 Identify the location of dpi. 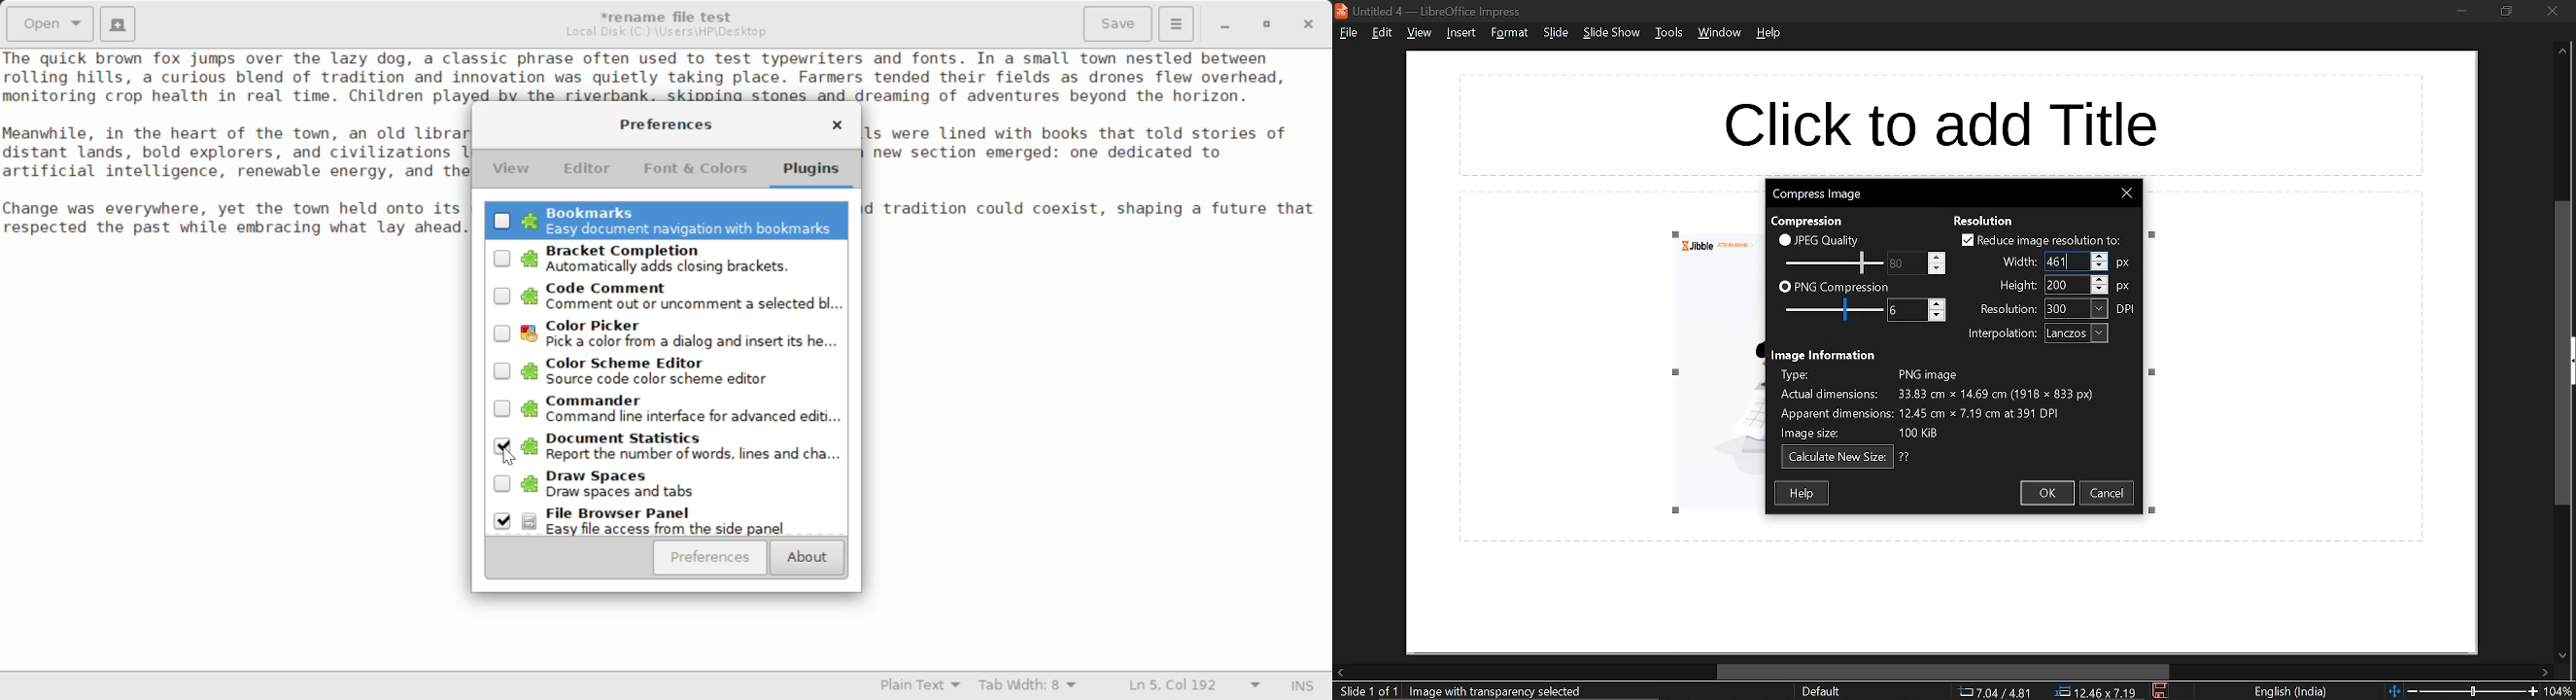
(2128, 309).